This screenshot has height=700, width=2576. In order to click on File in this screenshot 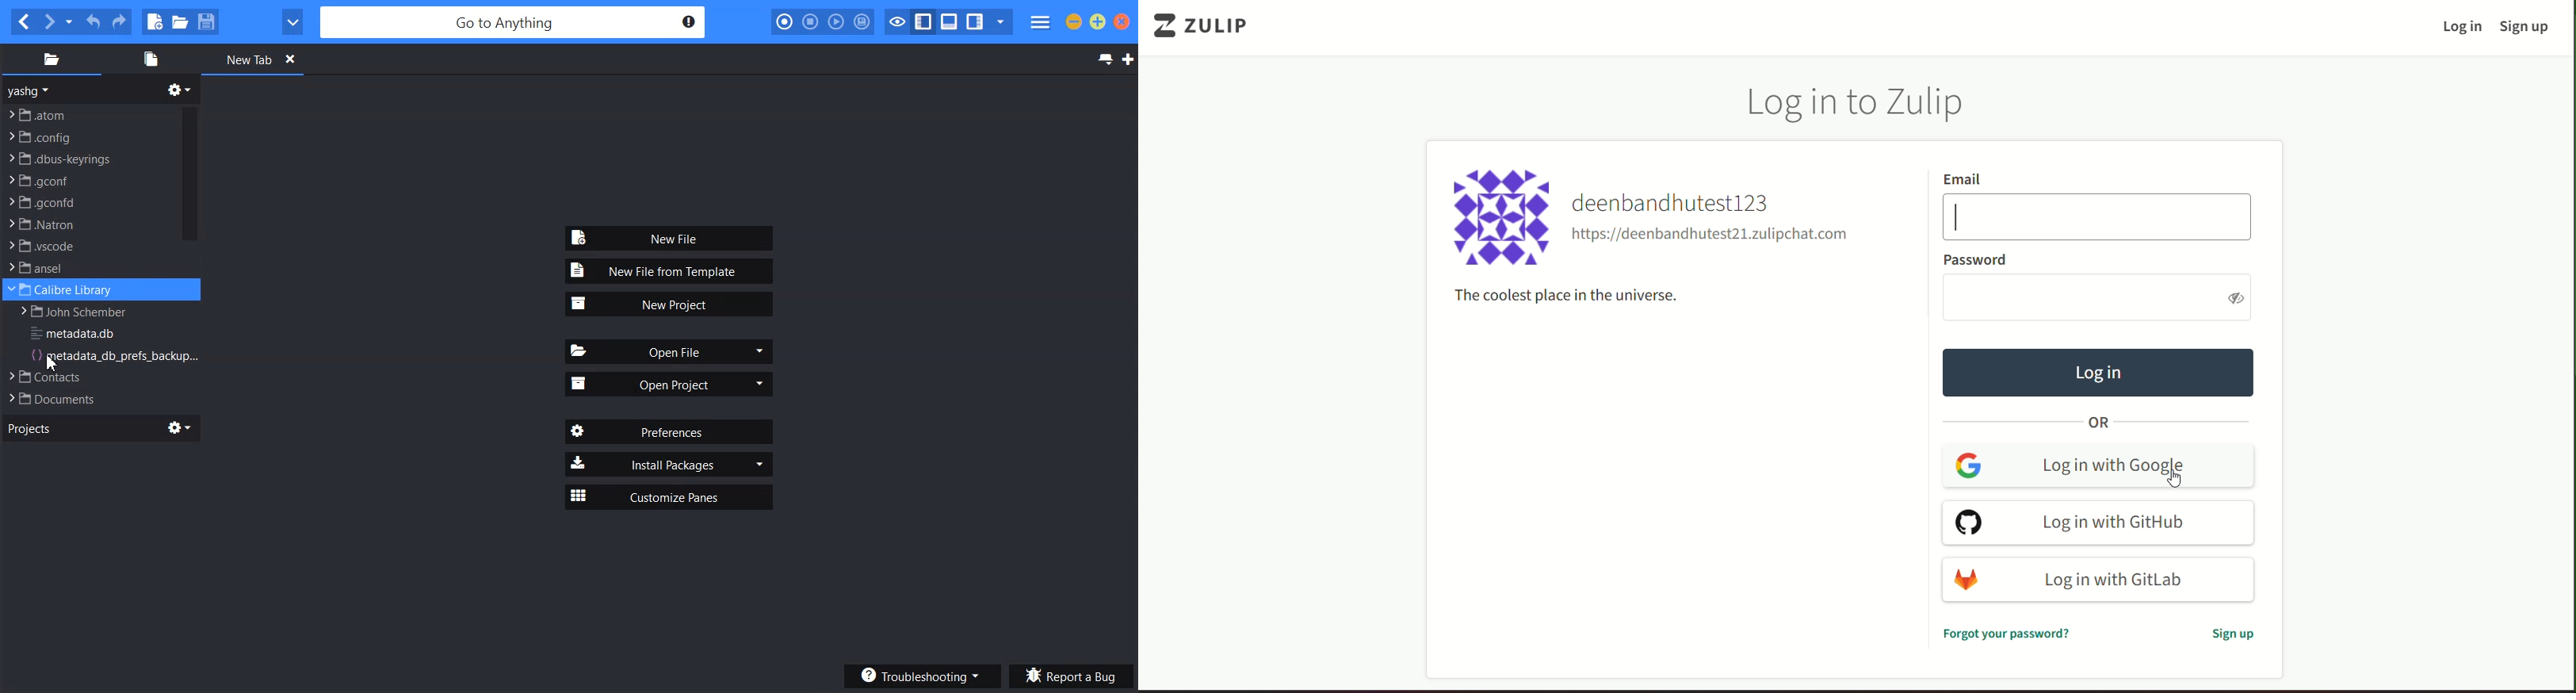, I will do `click(79, 335)`.